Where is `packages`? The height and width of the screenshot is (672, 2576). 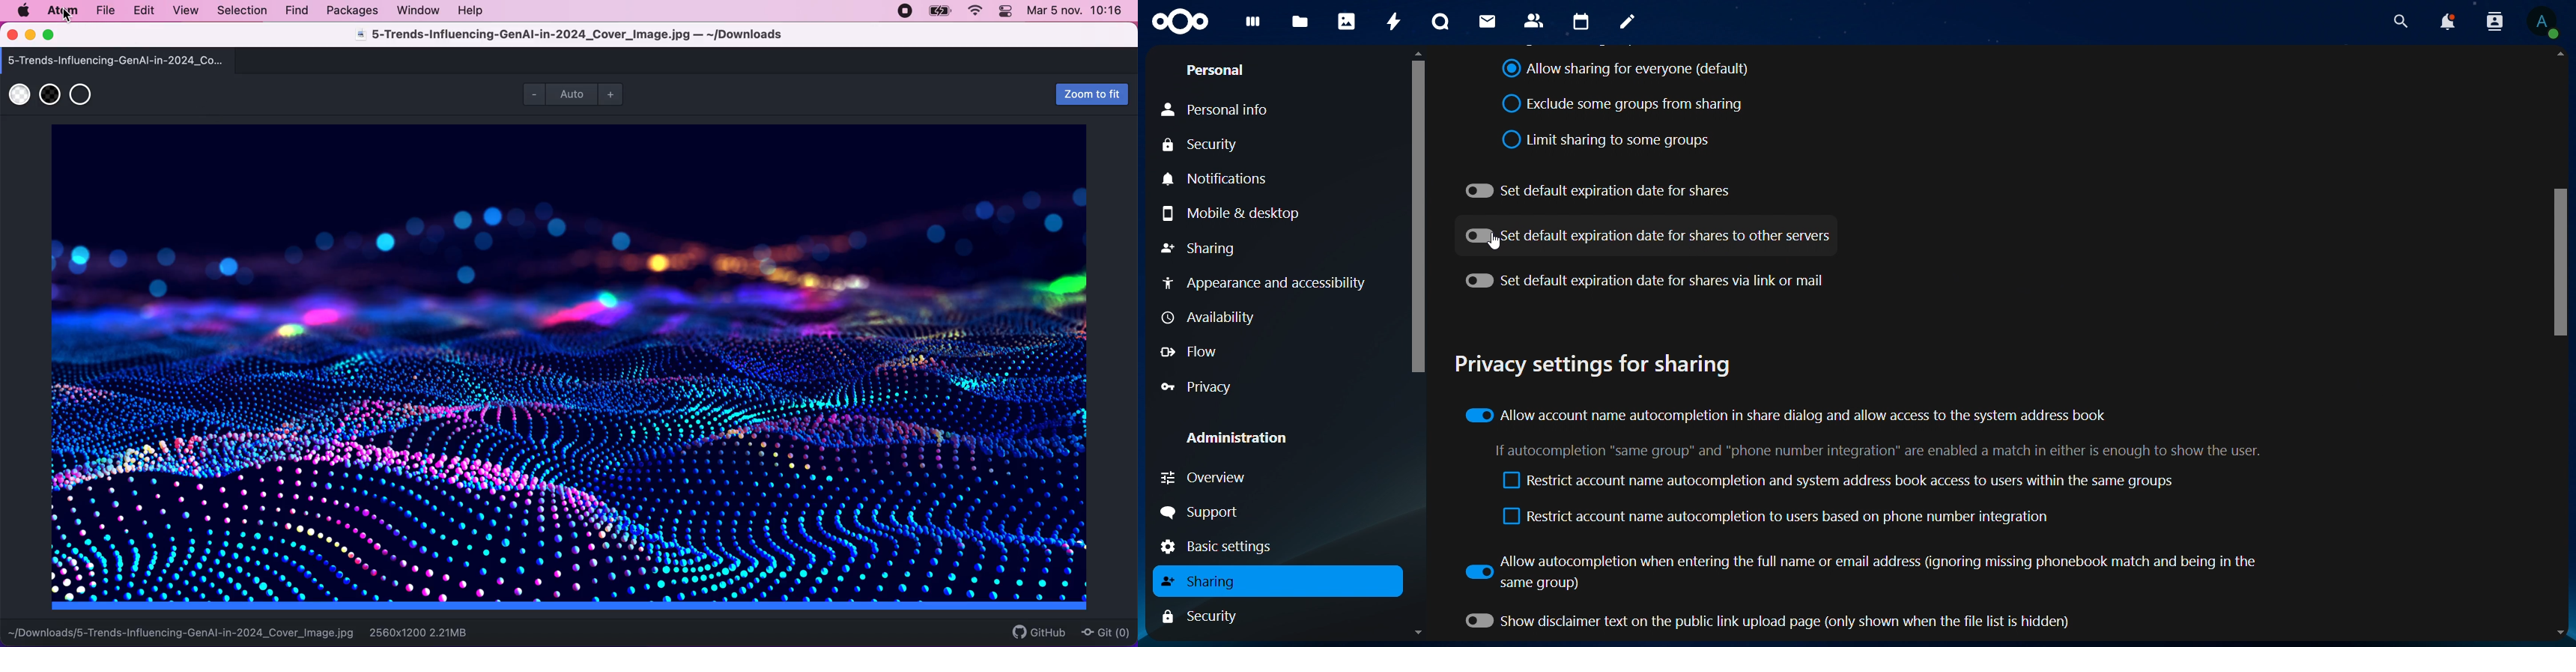
packages is located at coordinates (351, 11).